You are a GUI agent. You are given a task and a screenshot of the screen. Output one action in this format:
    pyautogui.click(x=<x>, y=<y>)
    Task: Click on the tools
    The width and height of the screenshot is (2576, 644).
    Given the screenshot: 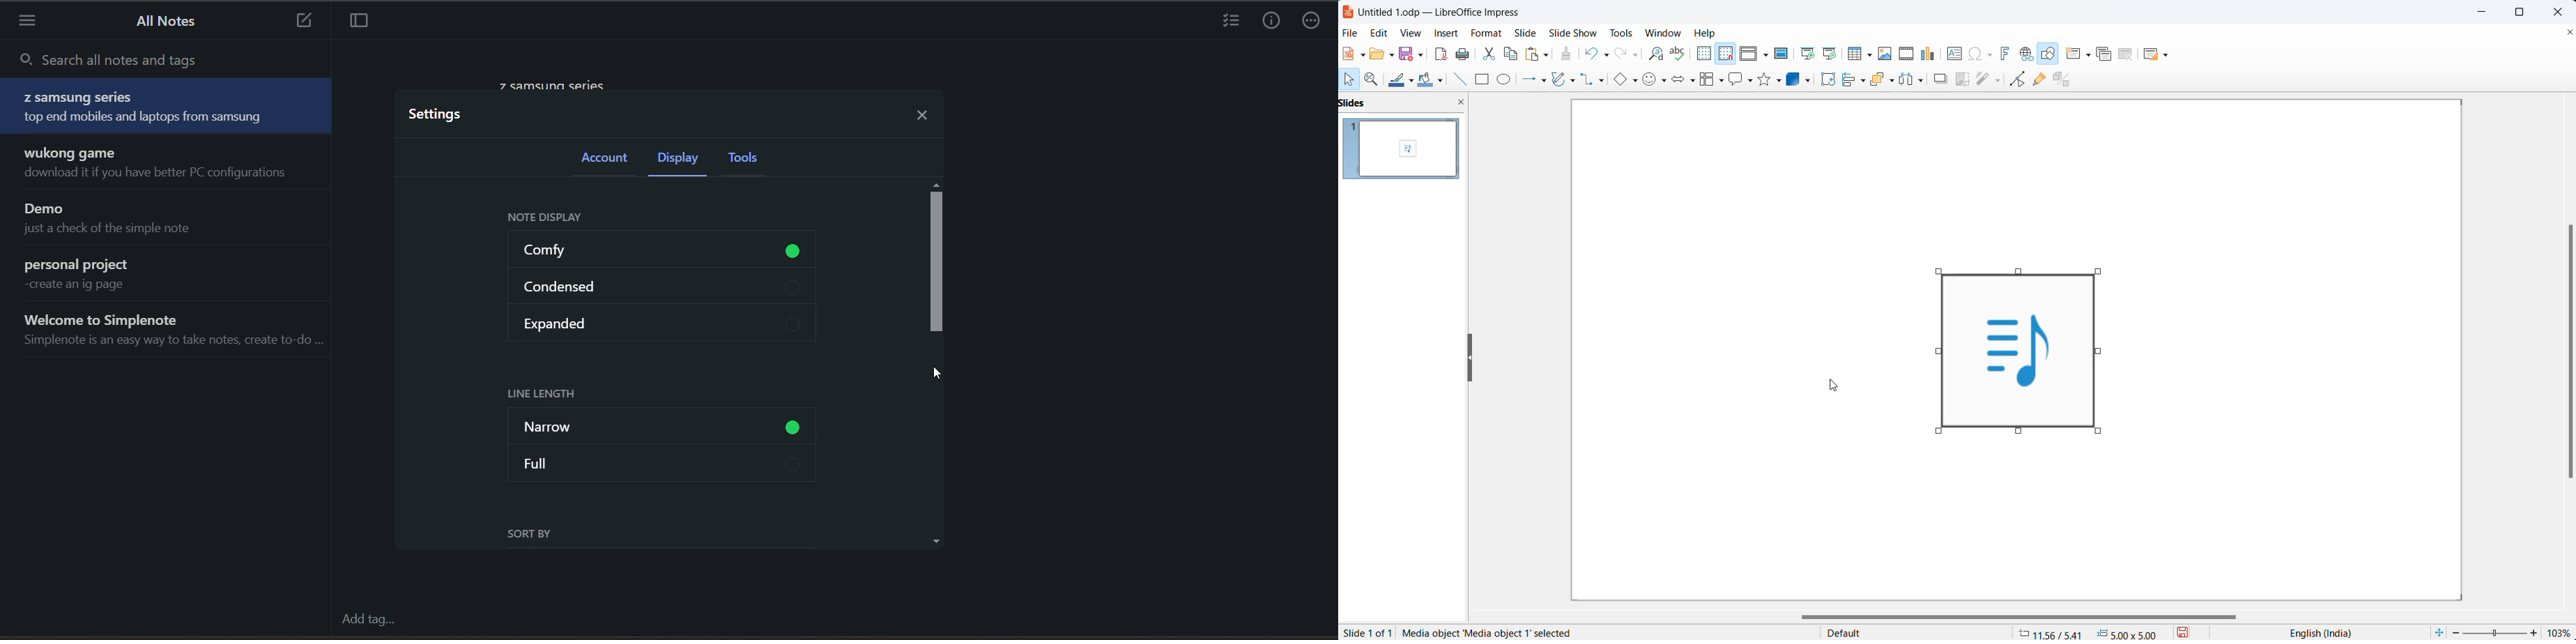 What is the action you would take?
    pyautogui.click(x=1620, y=33)
    